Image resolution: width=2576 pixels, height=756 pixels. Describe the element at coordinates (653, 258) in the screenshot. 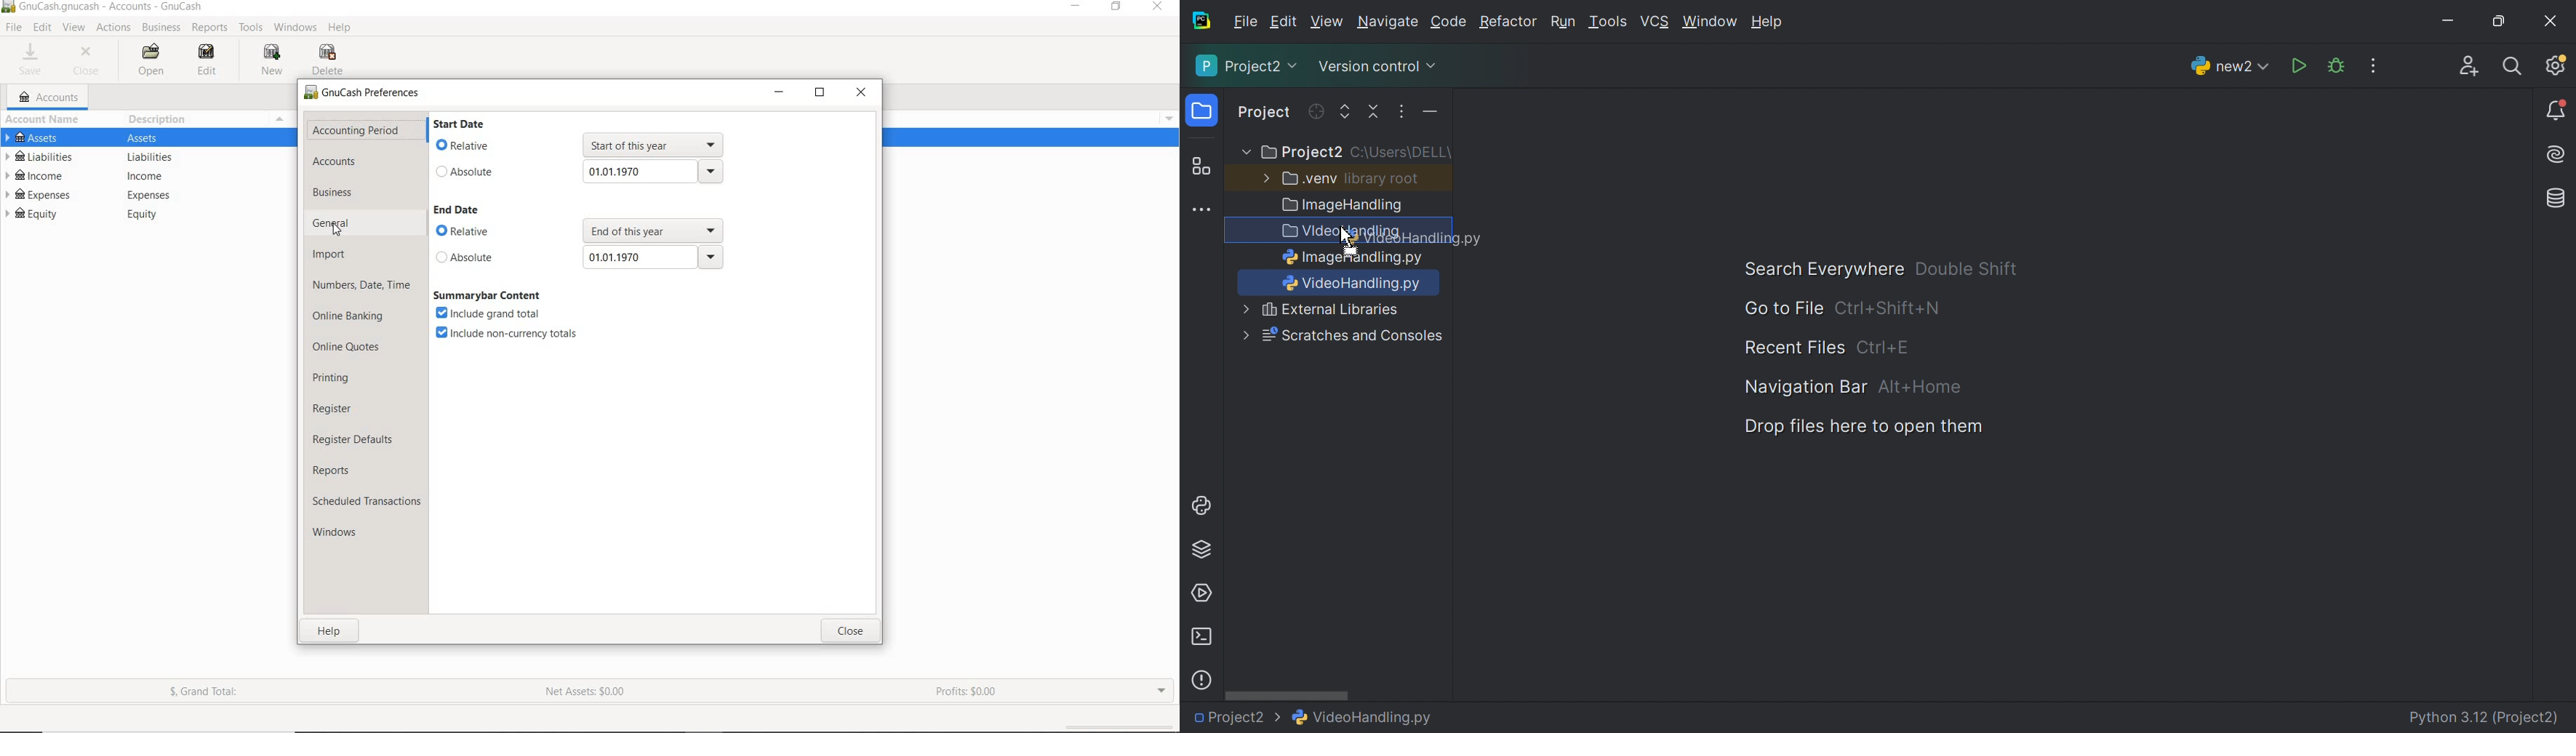

I see `01.01.1970` at that location.